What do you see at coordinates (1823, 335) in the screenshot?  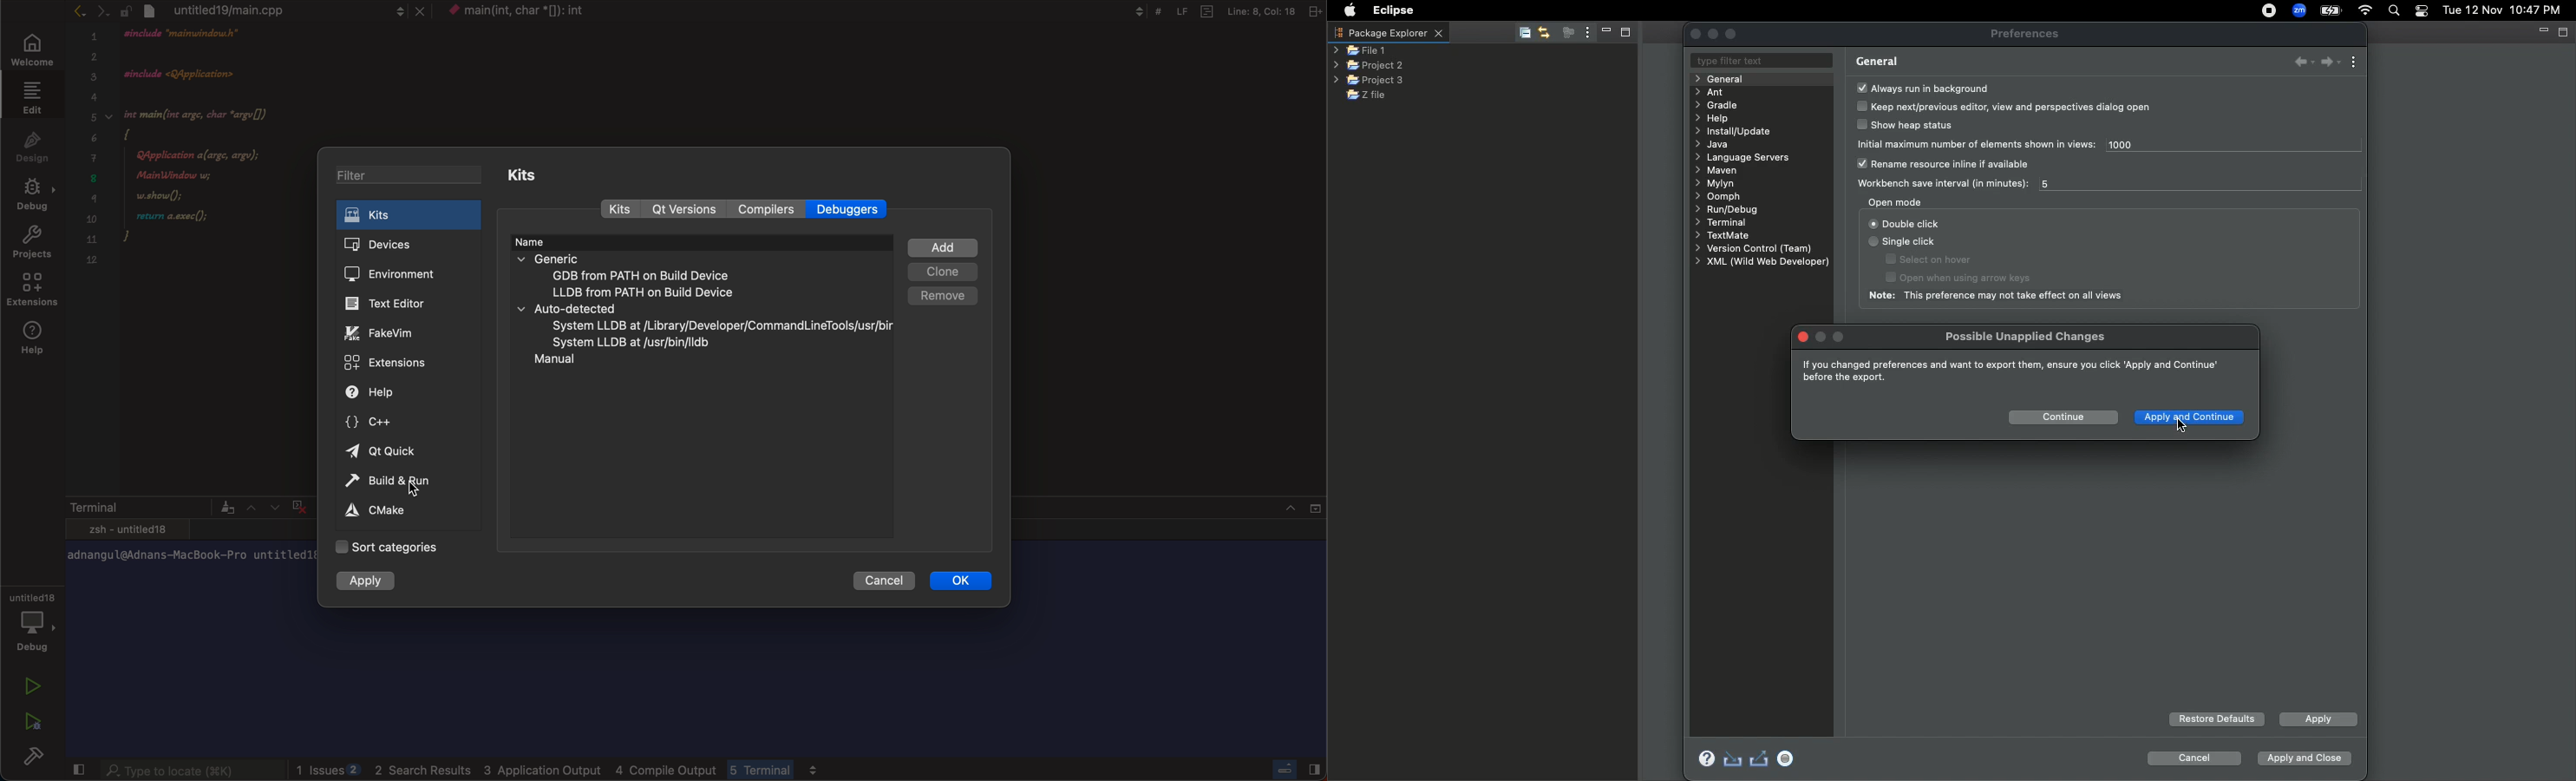 I see `mimimize` at bounding box center [1823, 335].